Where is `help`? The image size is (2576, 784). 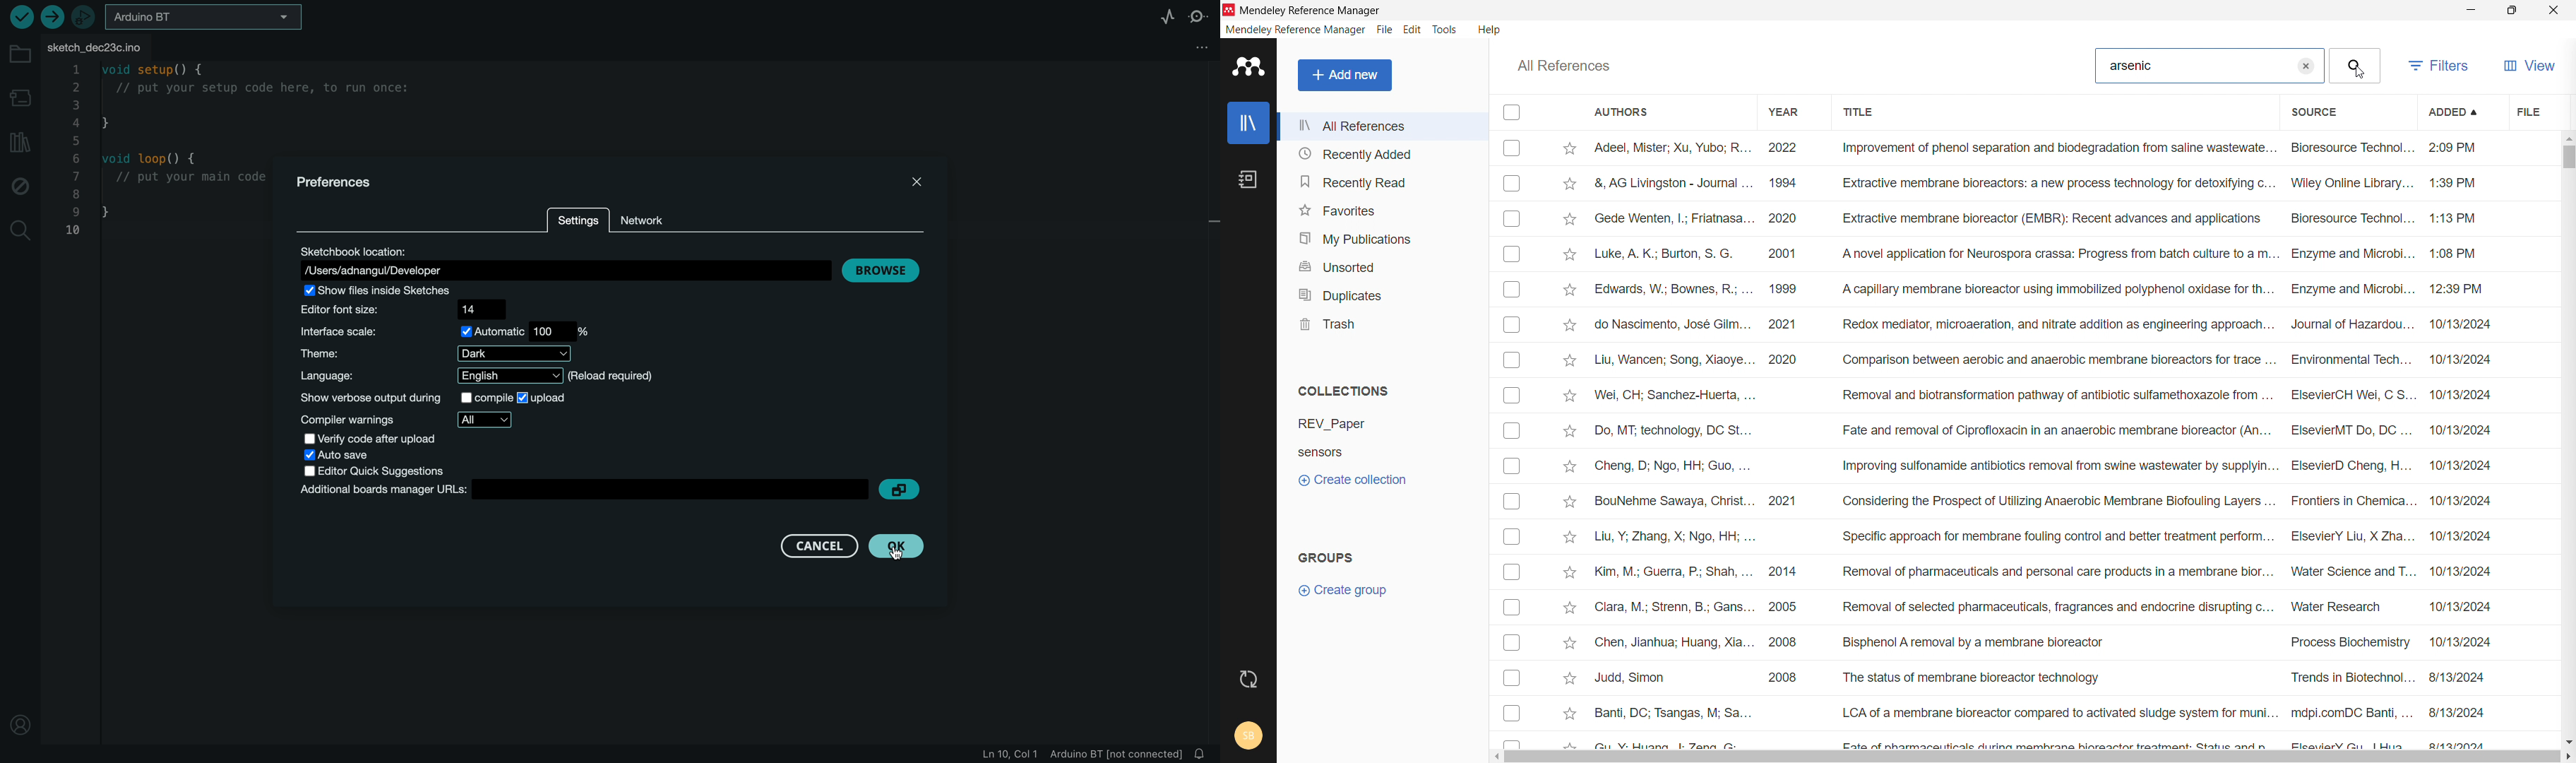
help is located at coordinates (1490, 30).